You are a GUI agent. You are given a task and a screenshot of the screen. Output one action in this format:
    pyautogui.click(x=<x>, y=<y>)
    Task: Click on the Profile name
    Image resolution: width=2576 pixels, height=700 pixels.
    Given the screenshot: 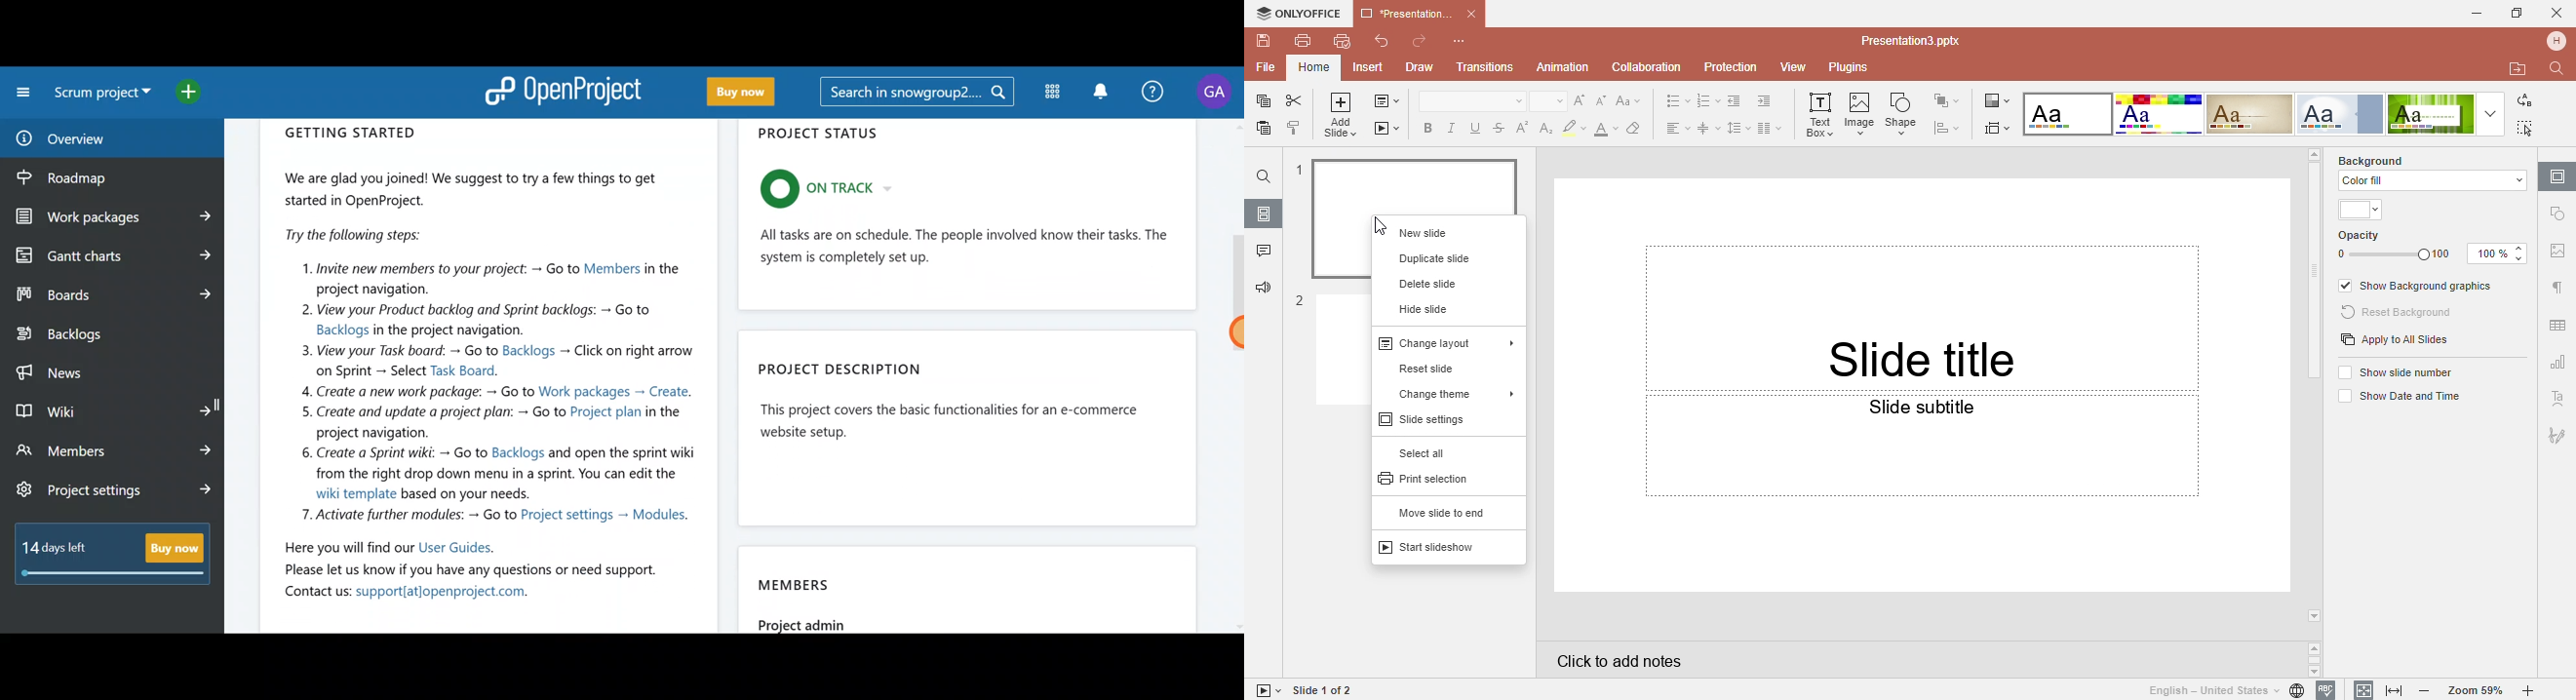 What is the action you would take?
    pyautogui.click(x=2558, y=40)
    